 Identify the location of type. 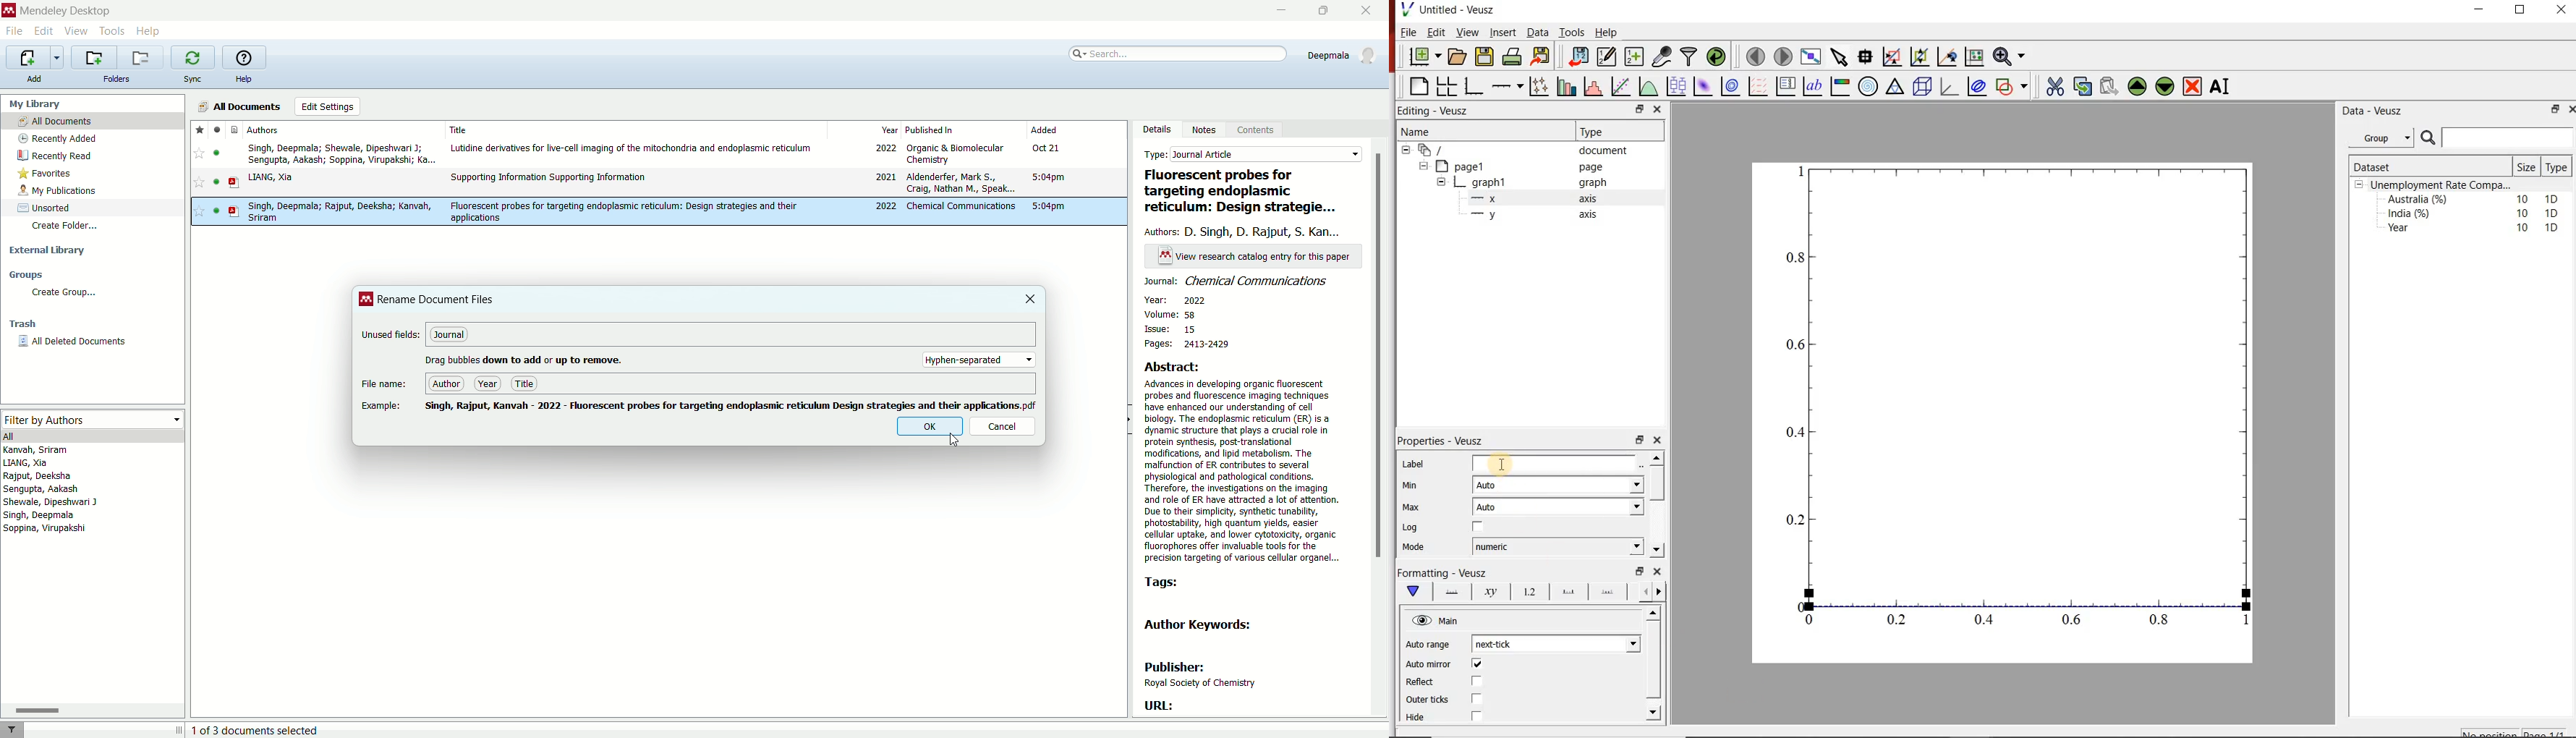
(1254, 155).